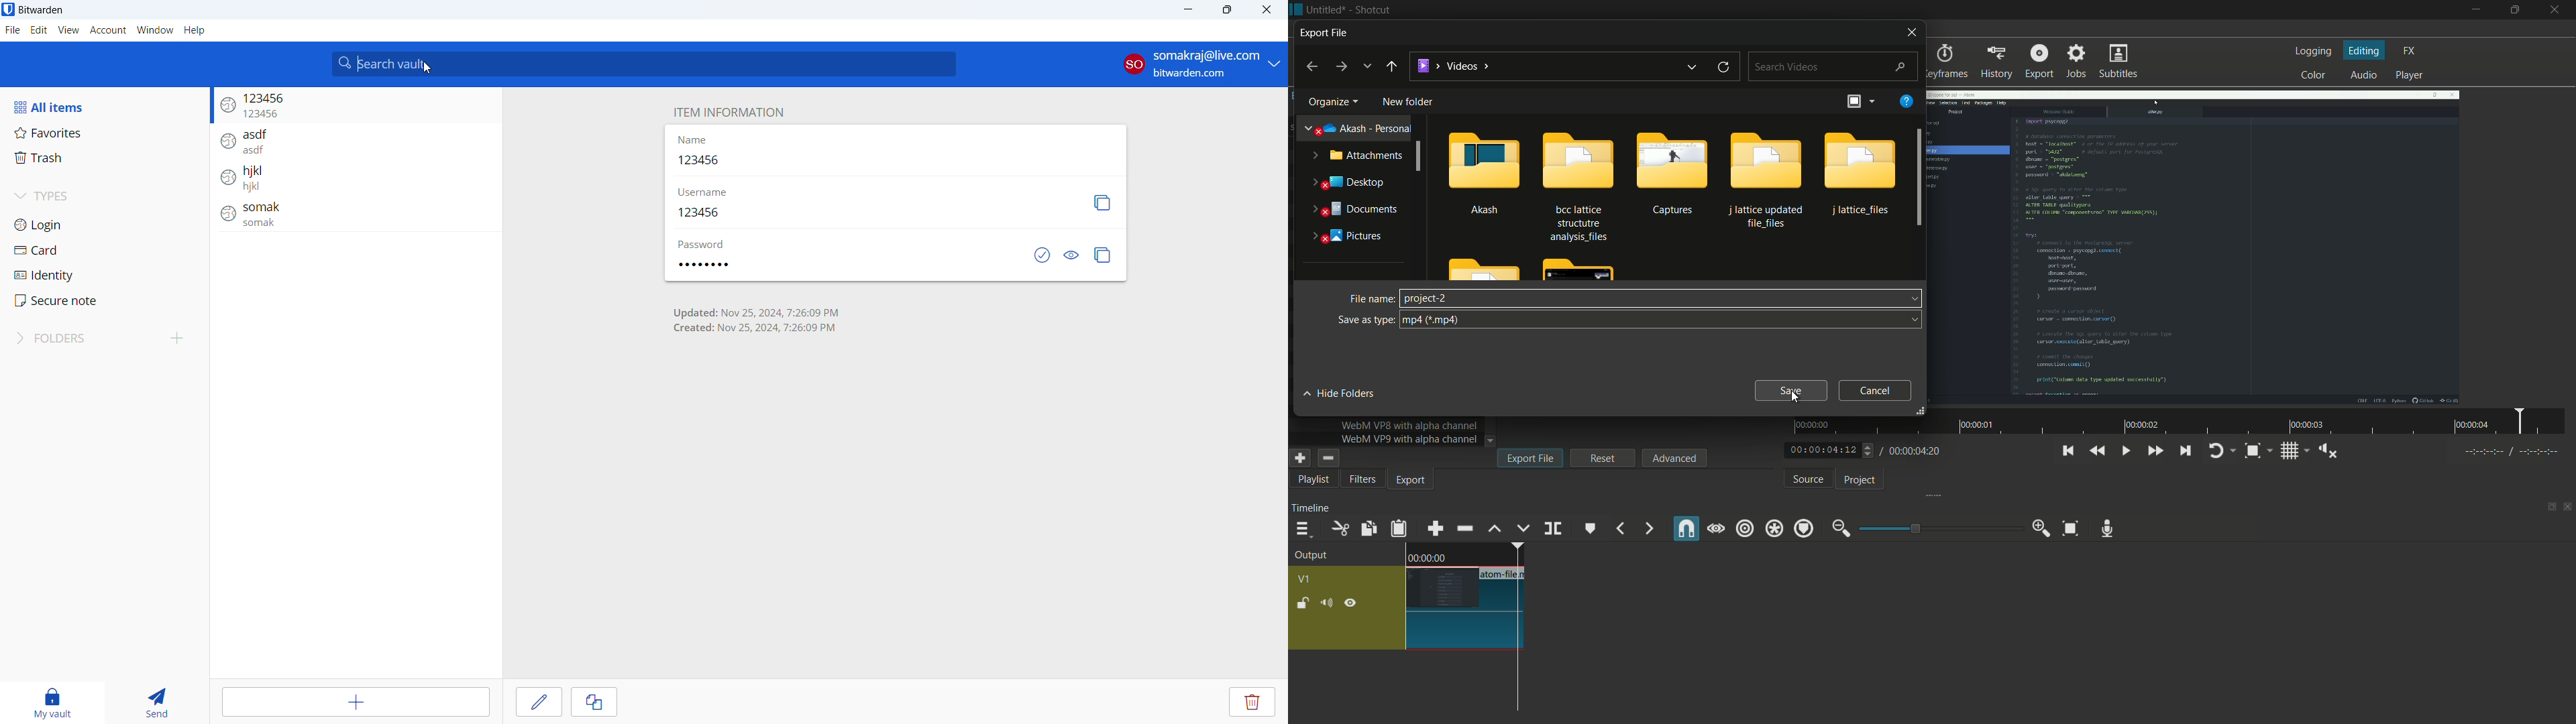 The width and height of the screenshot is (2576, 728). What do you see at coordinates (1553, 528) in the screenshot?
I see `split at playhead` at bounding box center [1553, 528].